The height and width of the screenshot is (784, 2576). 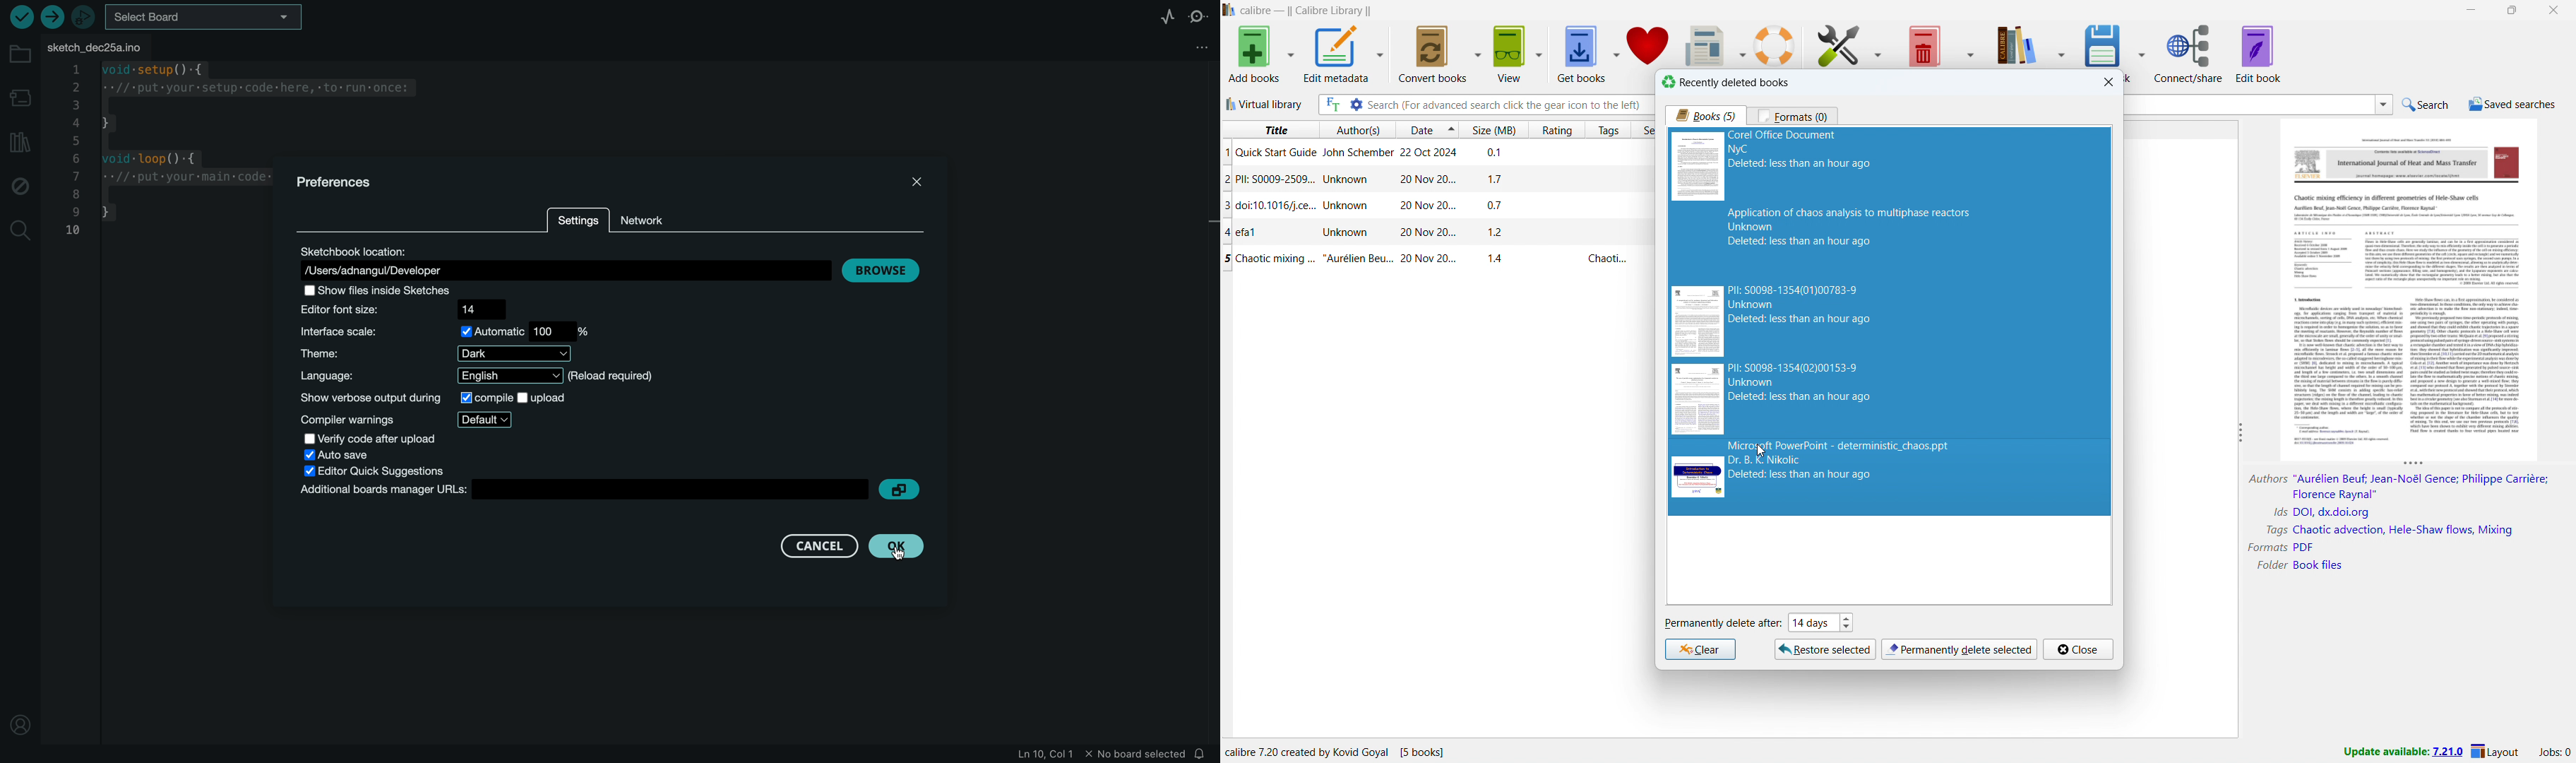 I want to click on set when to permanently delete, so click(x=1820, y=622).